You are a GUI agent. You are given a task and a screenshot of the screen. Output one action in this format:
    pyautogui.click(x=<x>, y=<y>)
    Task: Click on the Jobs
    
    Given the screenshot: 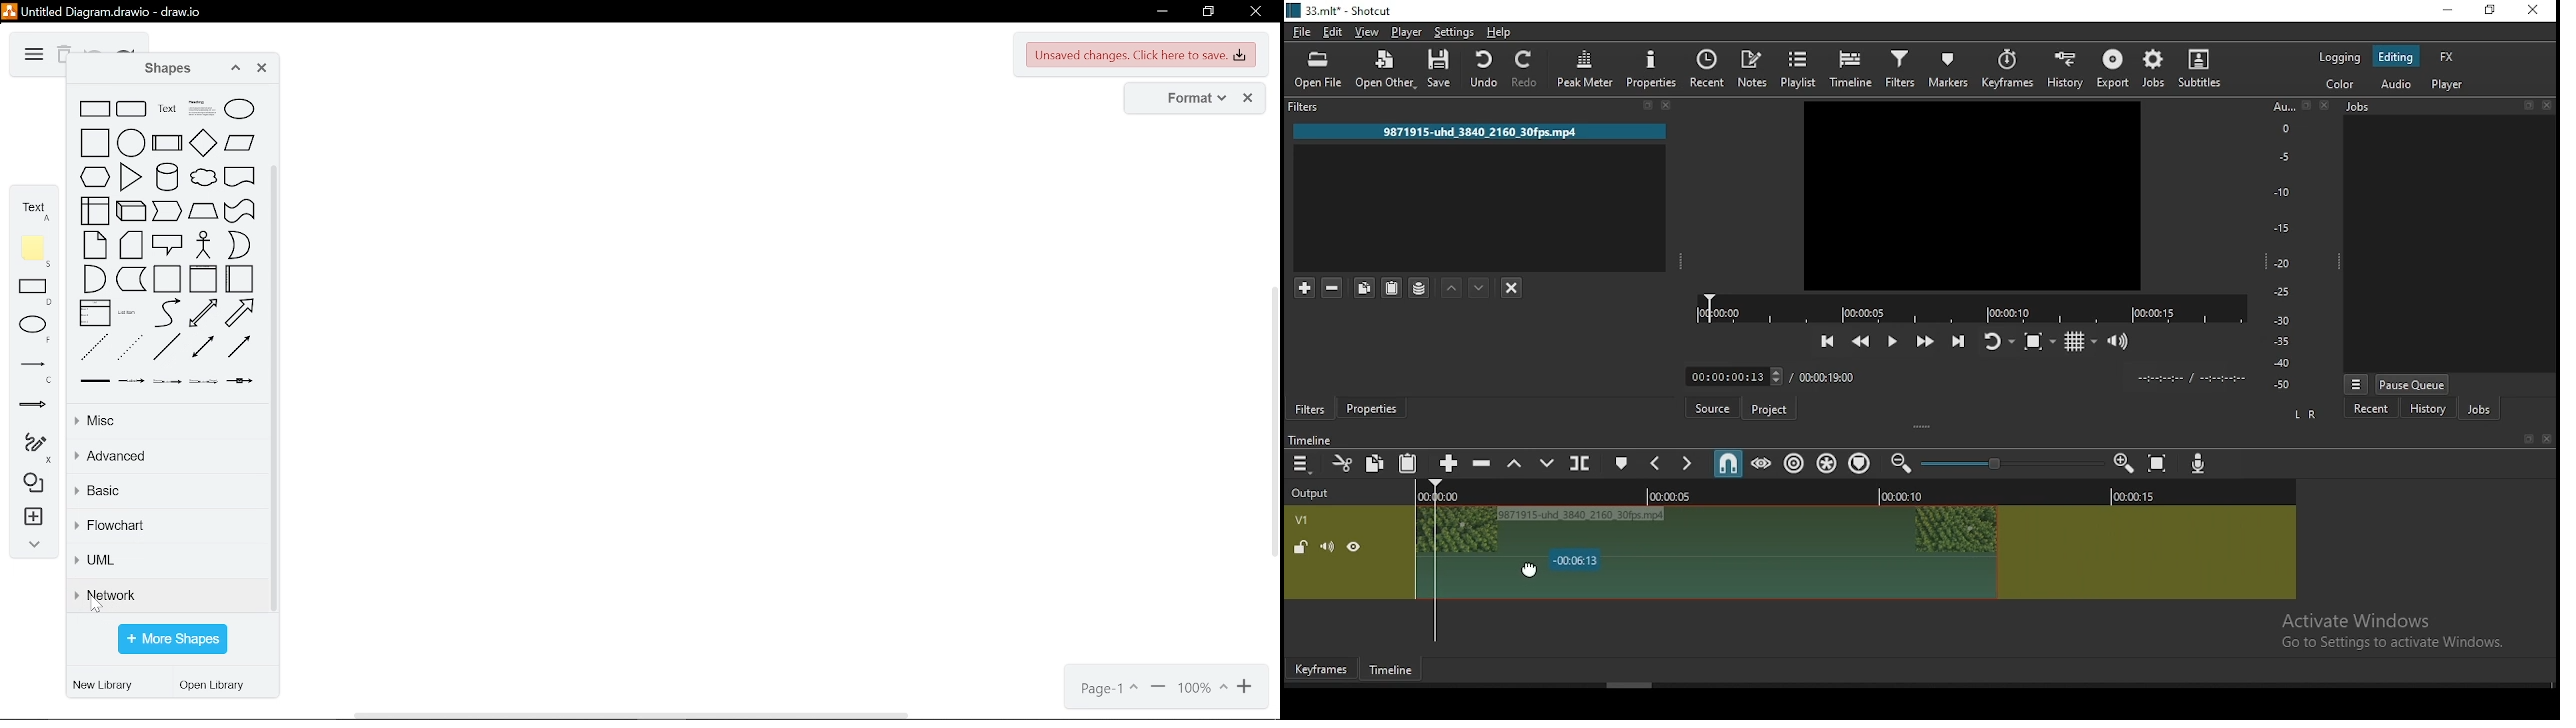 What is the action you would take?
    pyautogui.click(x=2365, y=106)
    